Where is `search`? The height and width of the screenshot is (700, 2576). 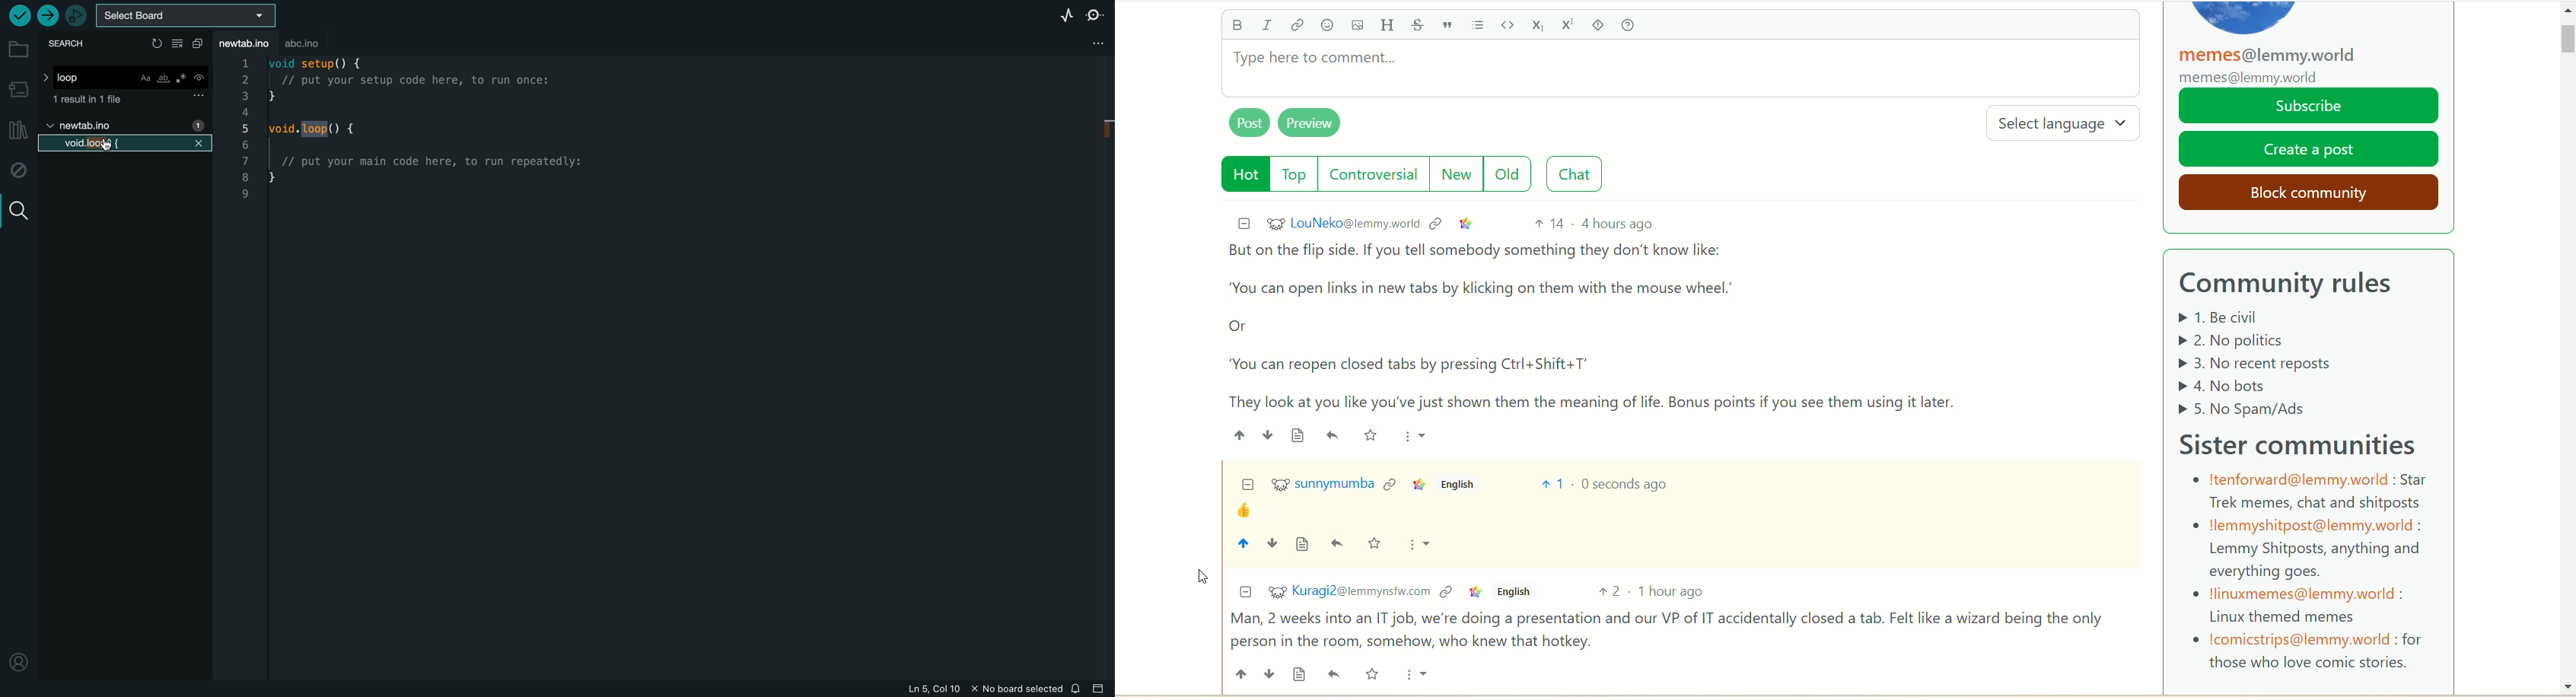
search is located at coordinates (16, 209).